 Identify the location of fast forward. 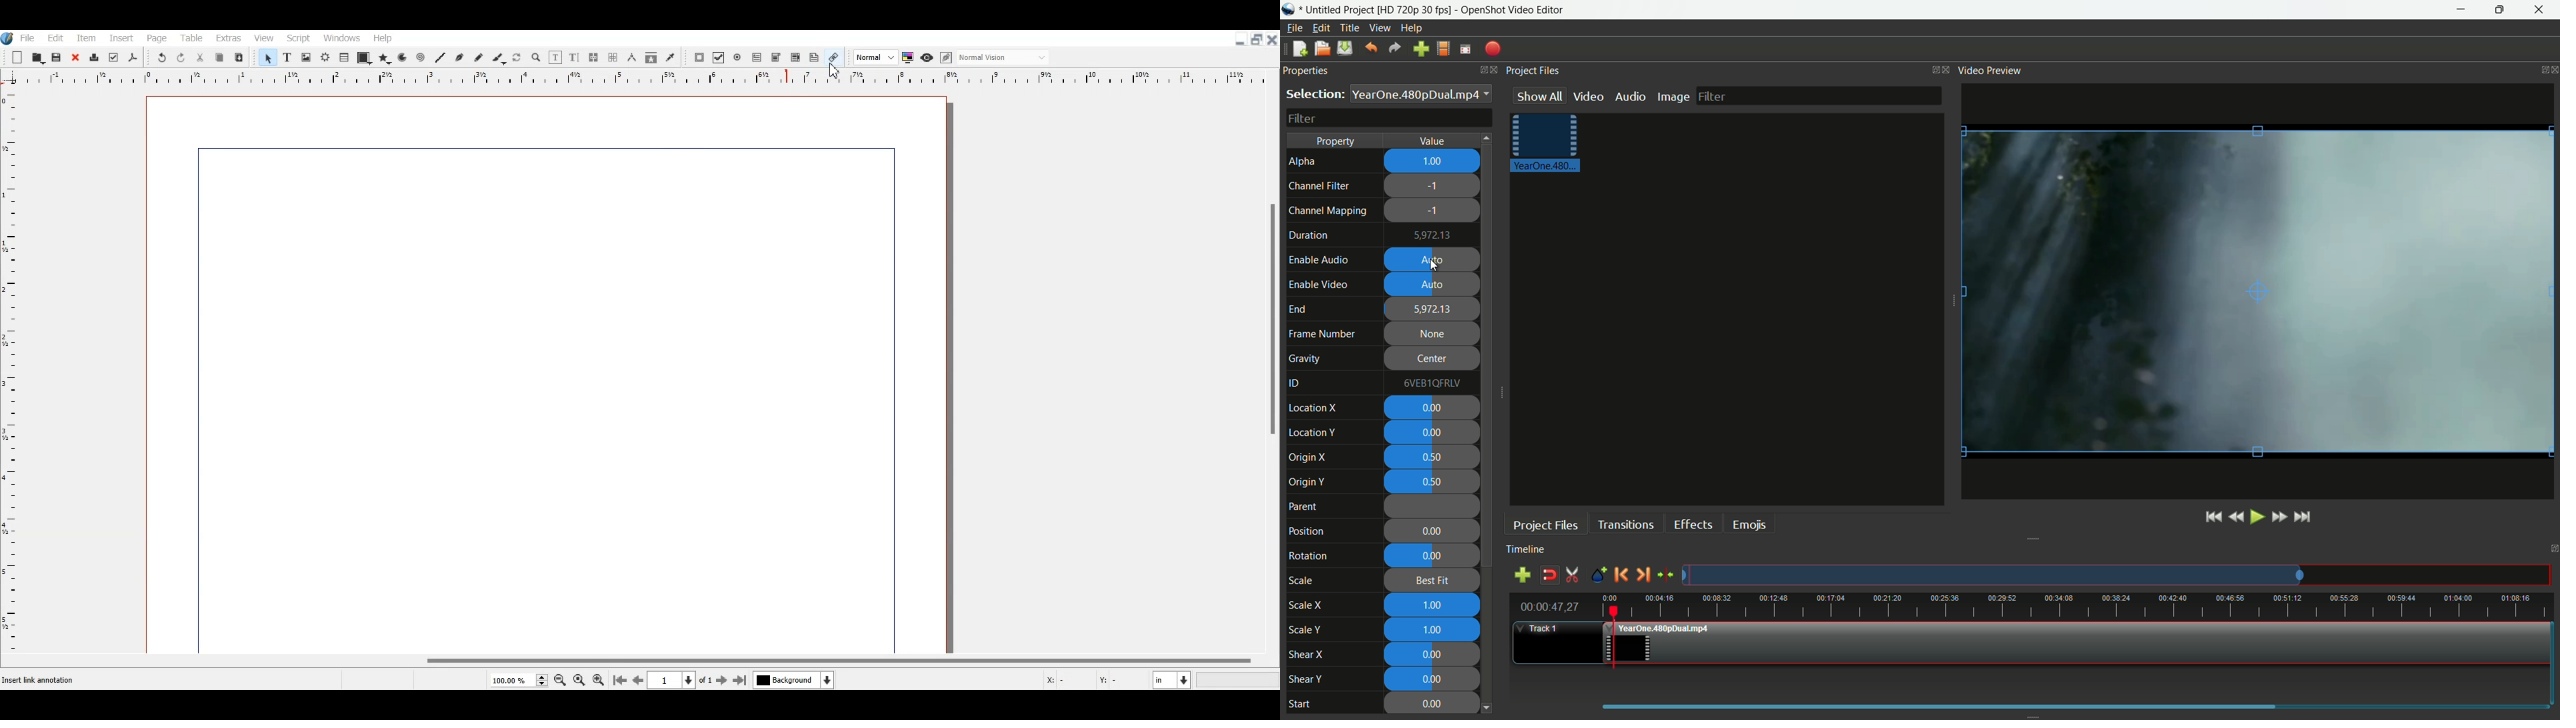
(2249, 517).